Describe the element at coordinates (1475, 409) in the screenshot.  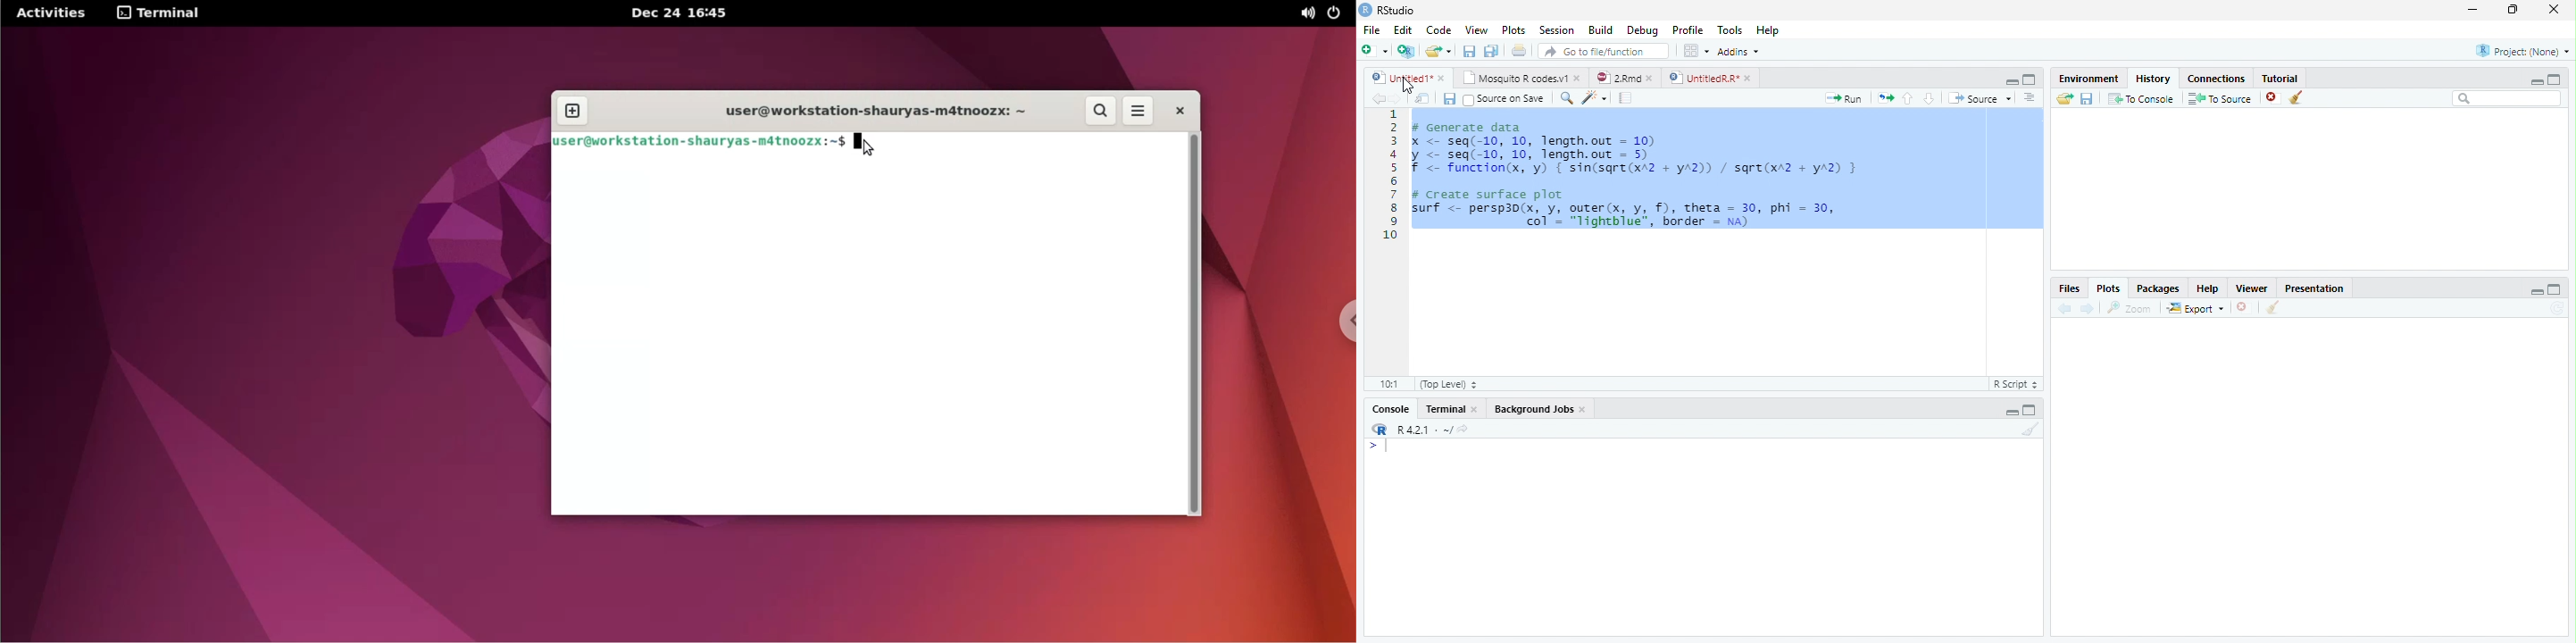
I see `Close` at that location.